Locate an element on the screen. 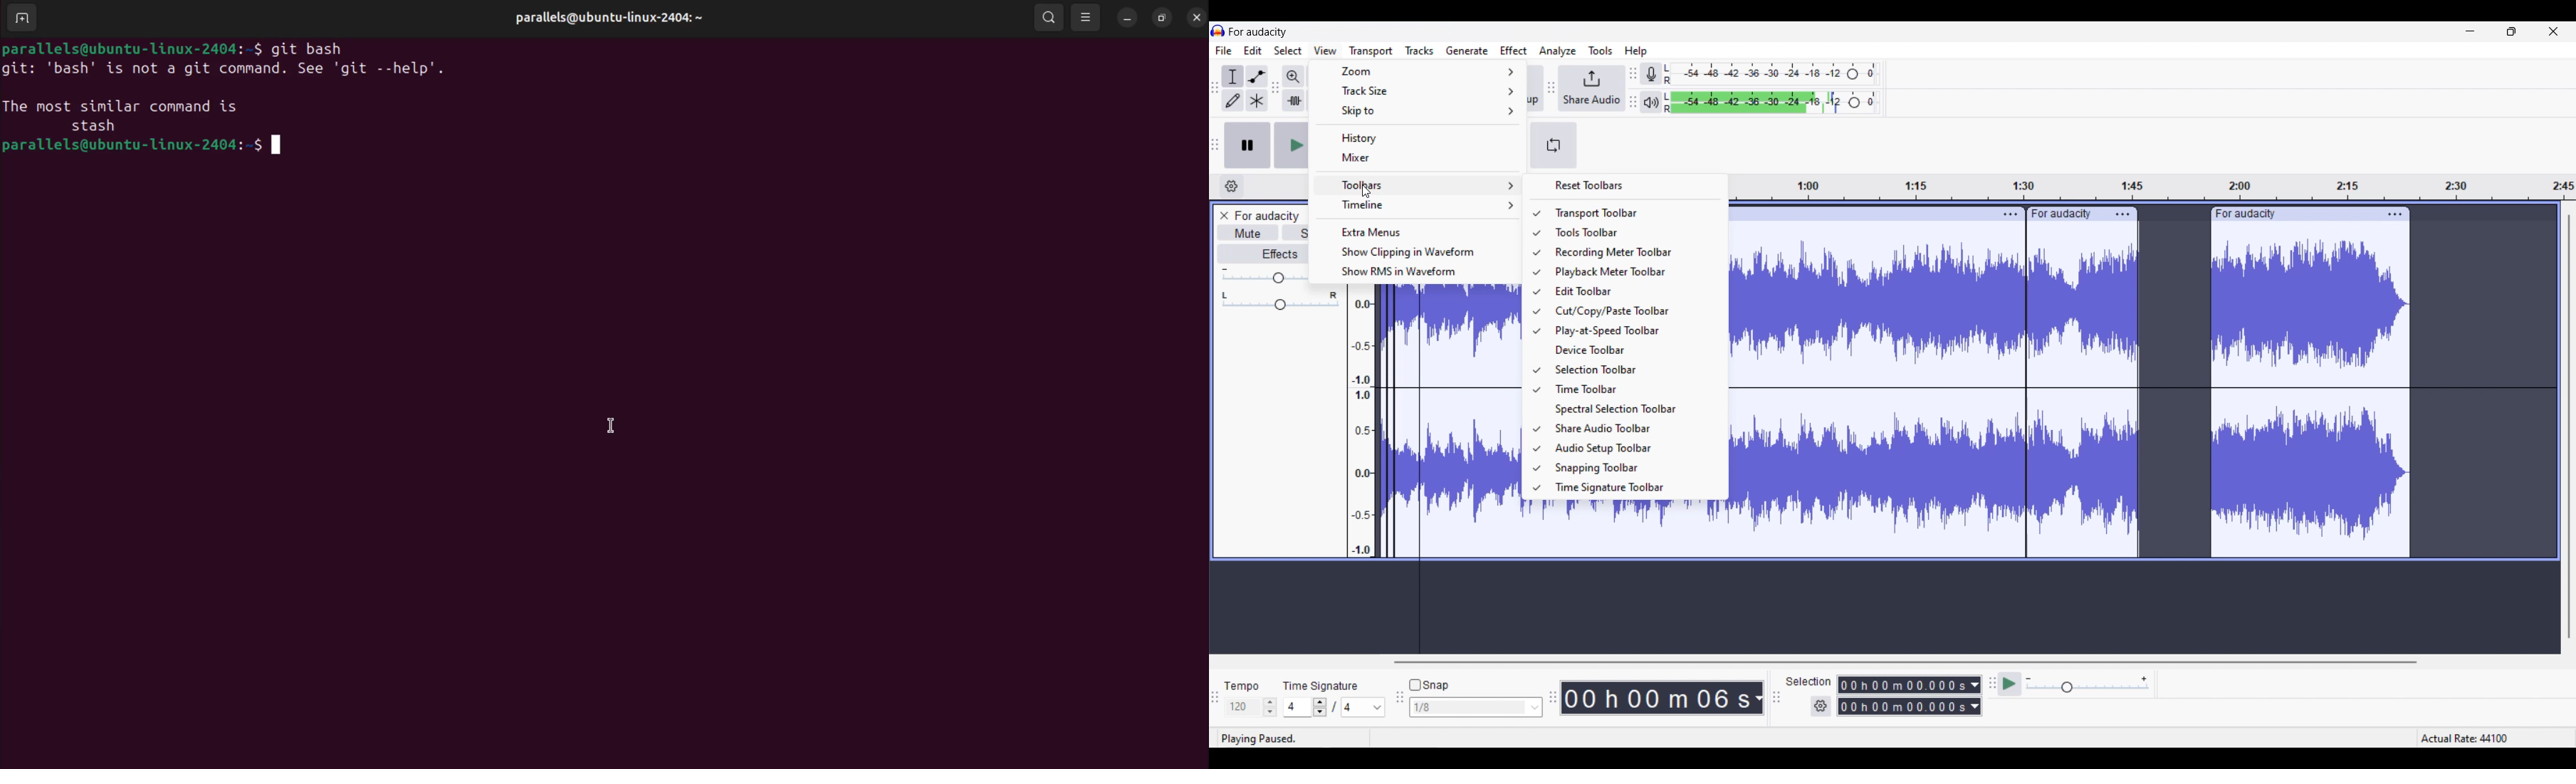 The height and width of the screenshot is (784, 2576). Spectral selection toolbar is located at coordinates (1632, 409).